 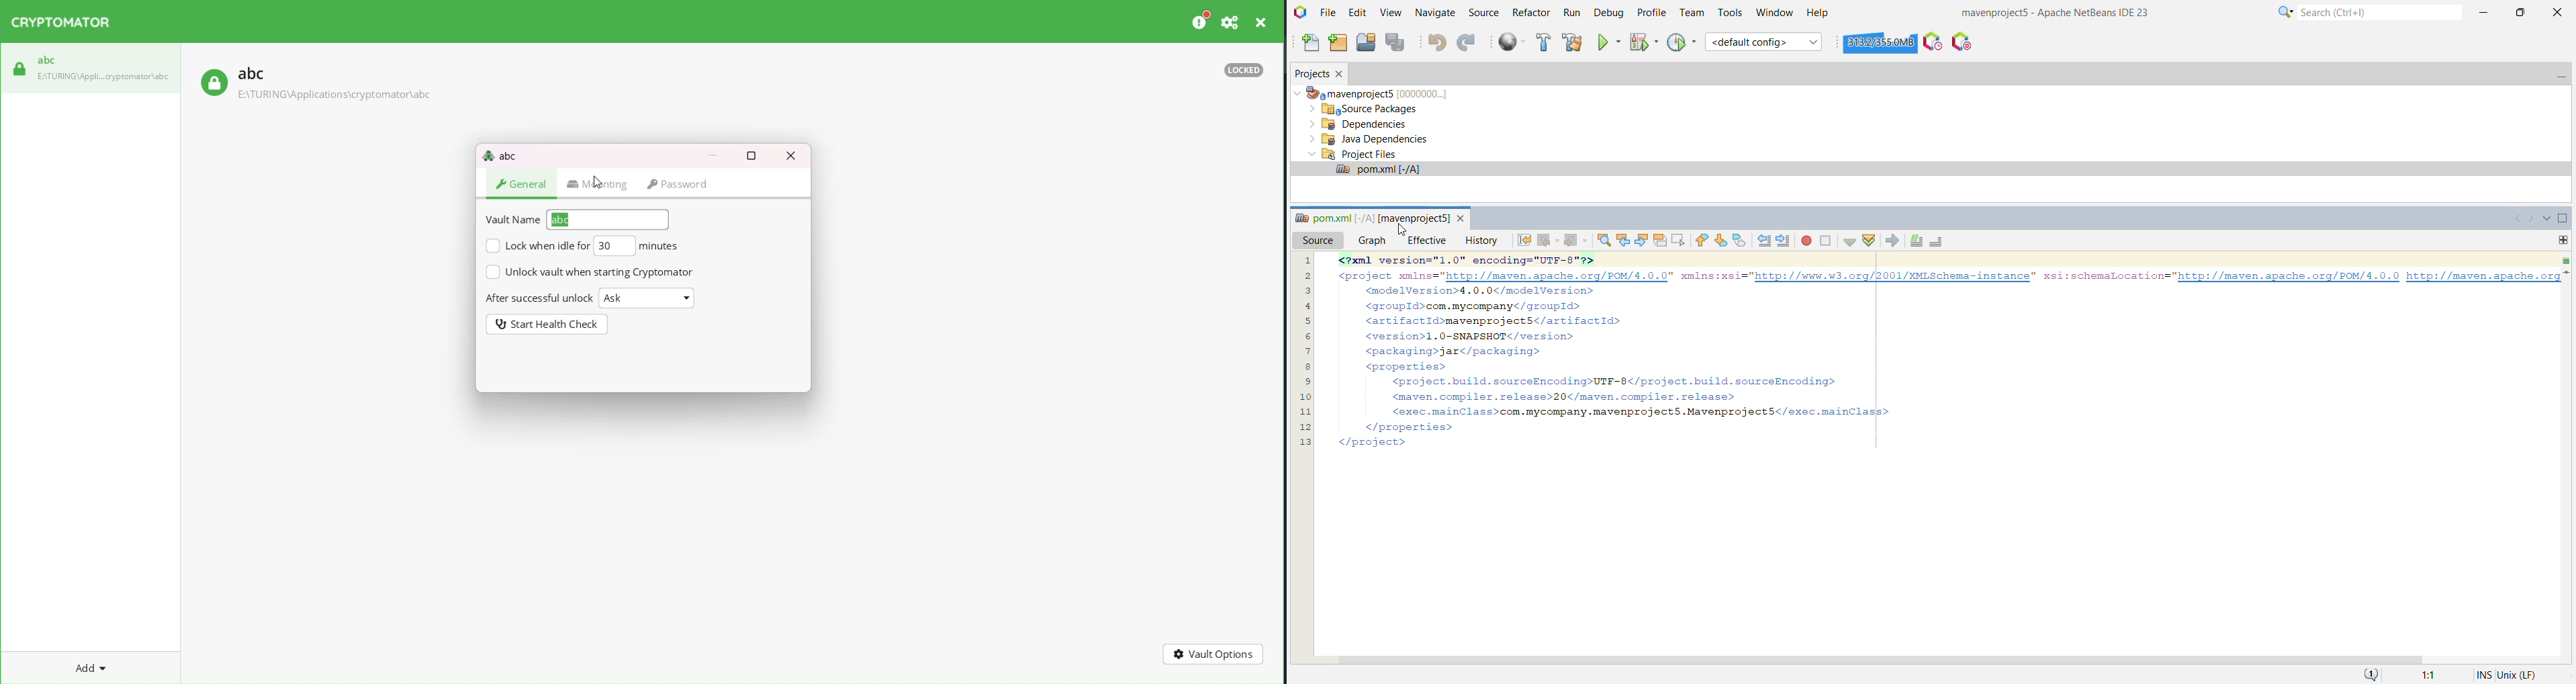 I want to click on Team, so click(x=1690, y=13).